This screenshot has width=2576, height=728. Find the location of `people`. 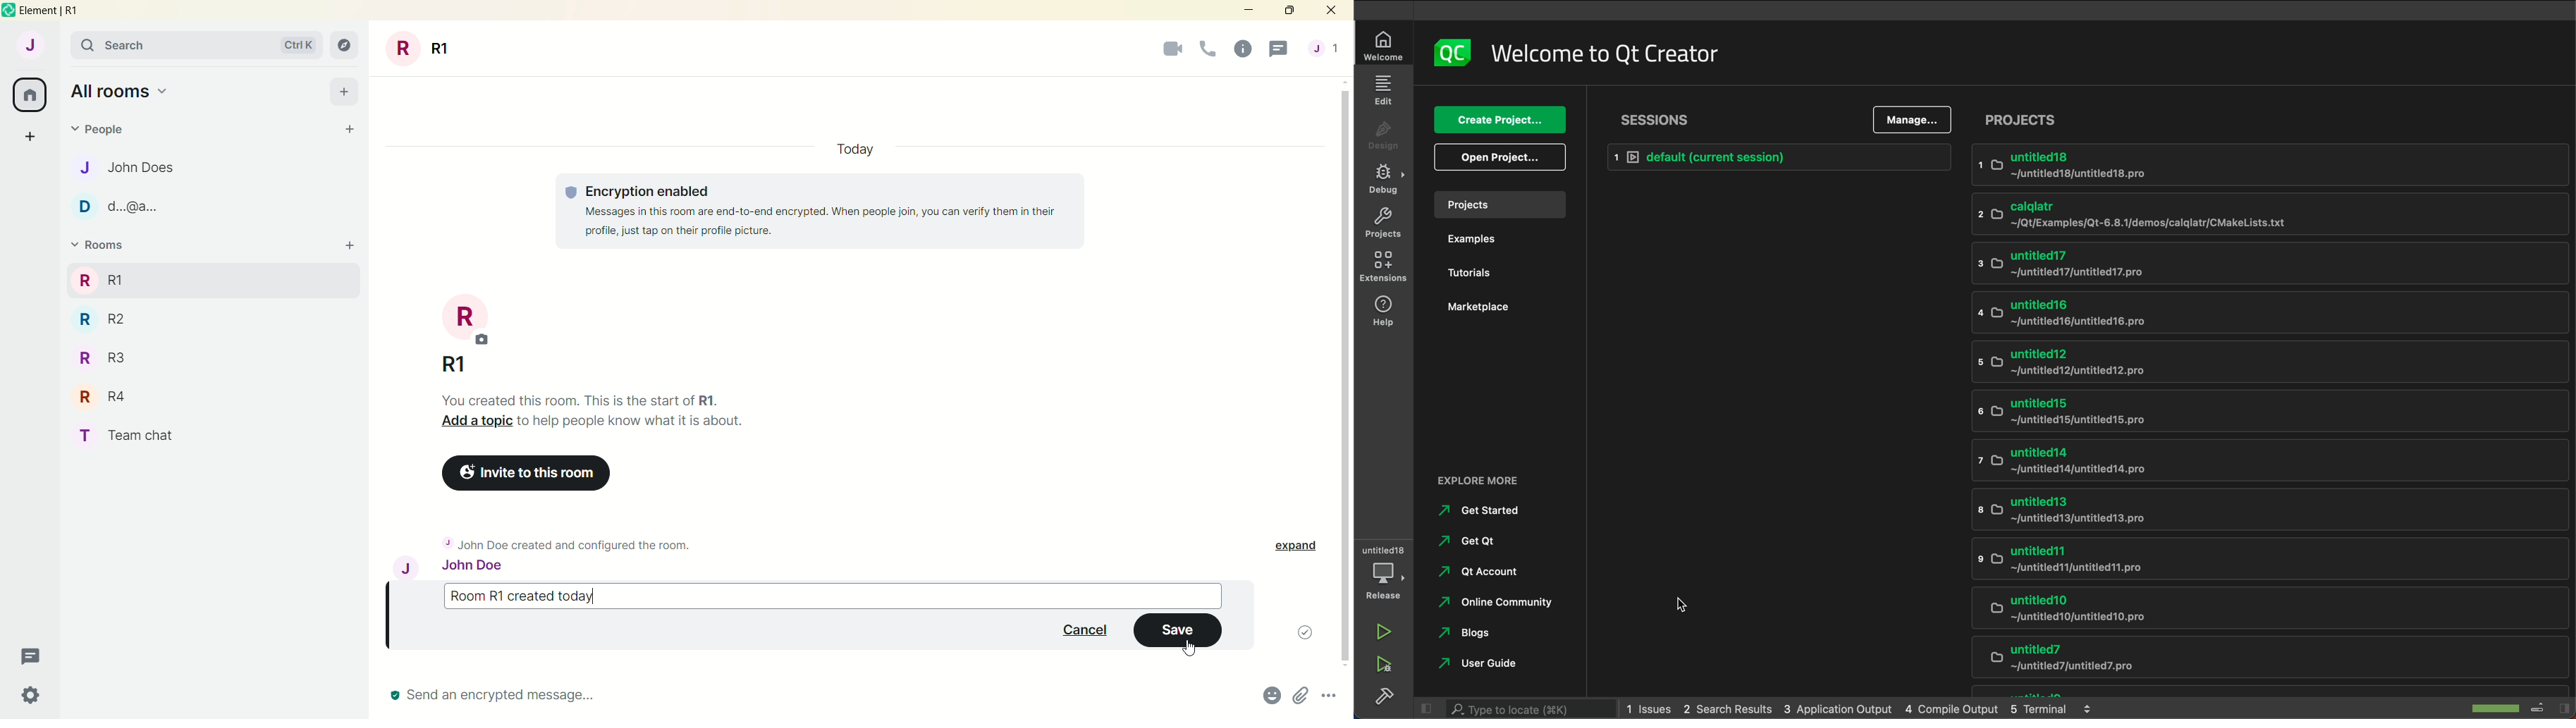

people is located at coordinates (1325, 47).